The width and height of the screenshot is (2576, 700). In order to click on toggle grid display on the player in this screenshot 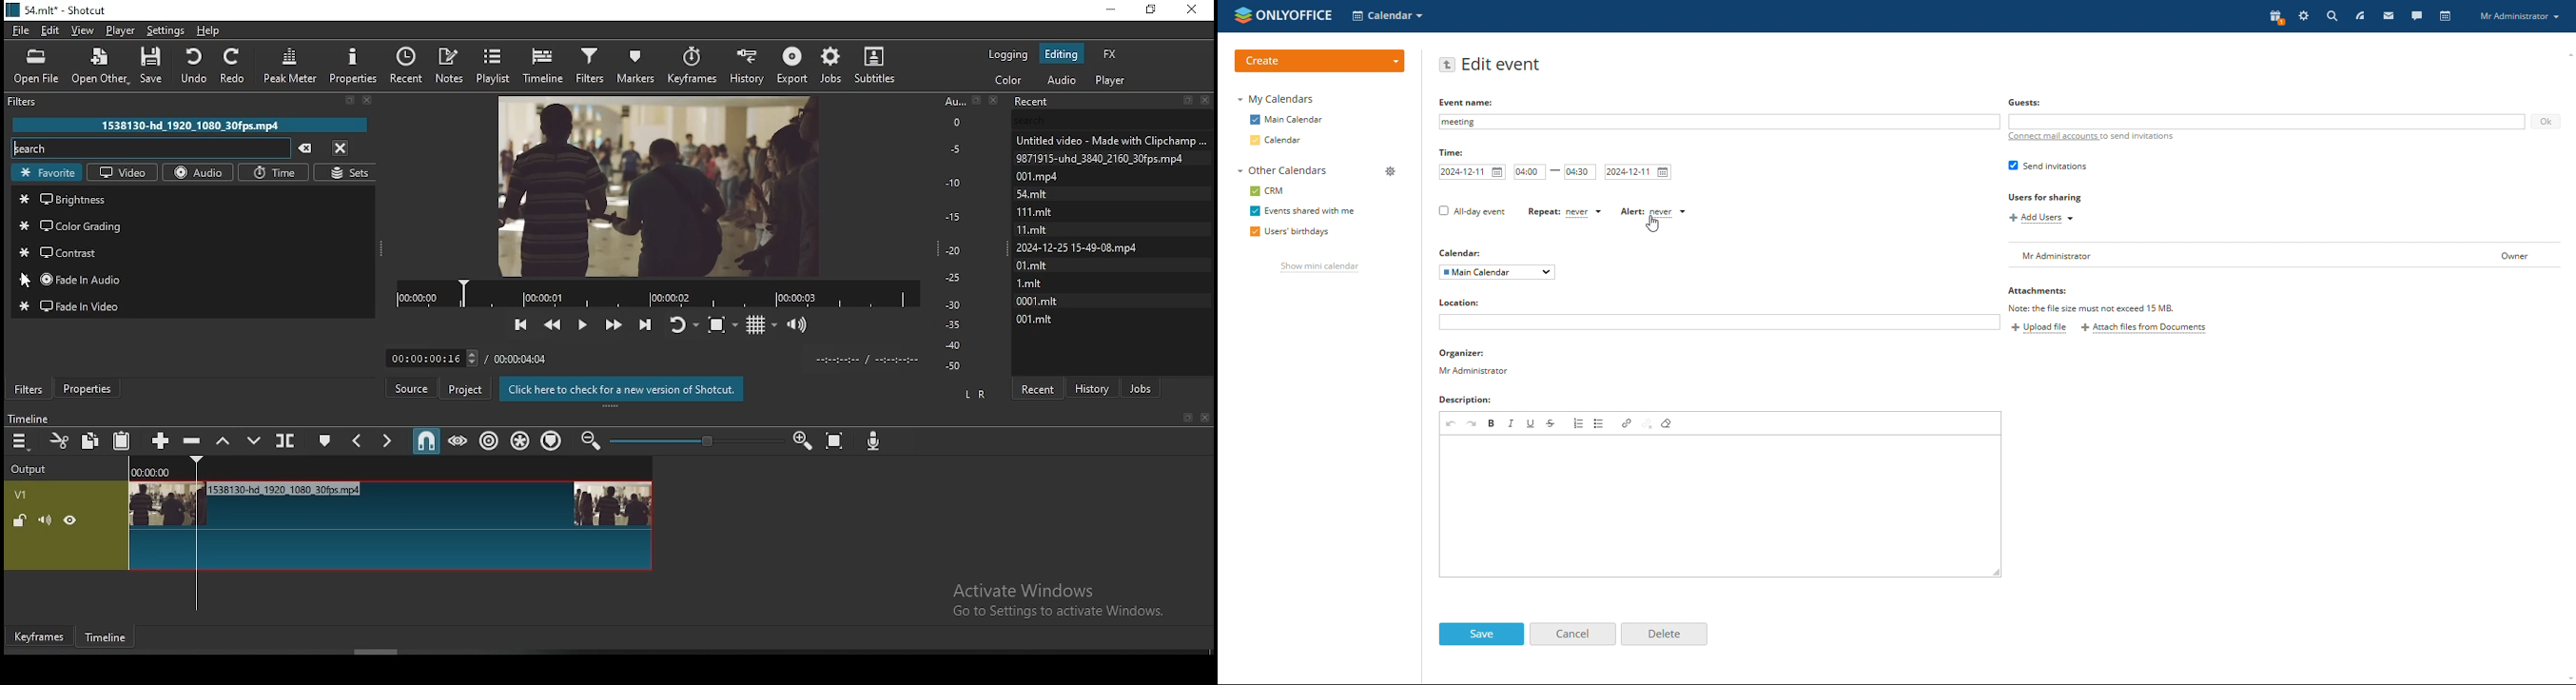, I will do `click(761, 324)`.